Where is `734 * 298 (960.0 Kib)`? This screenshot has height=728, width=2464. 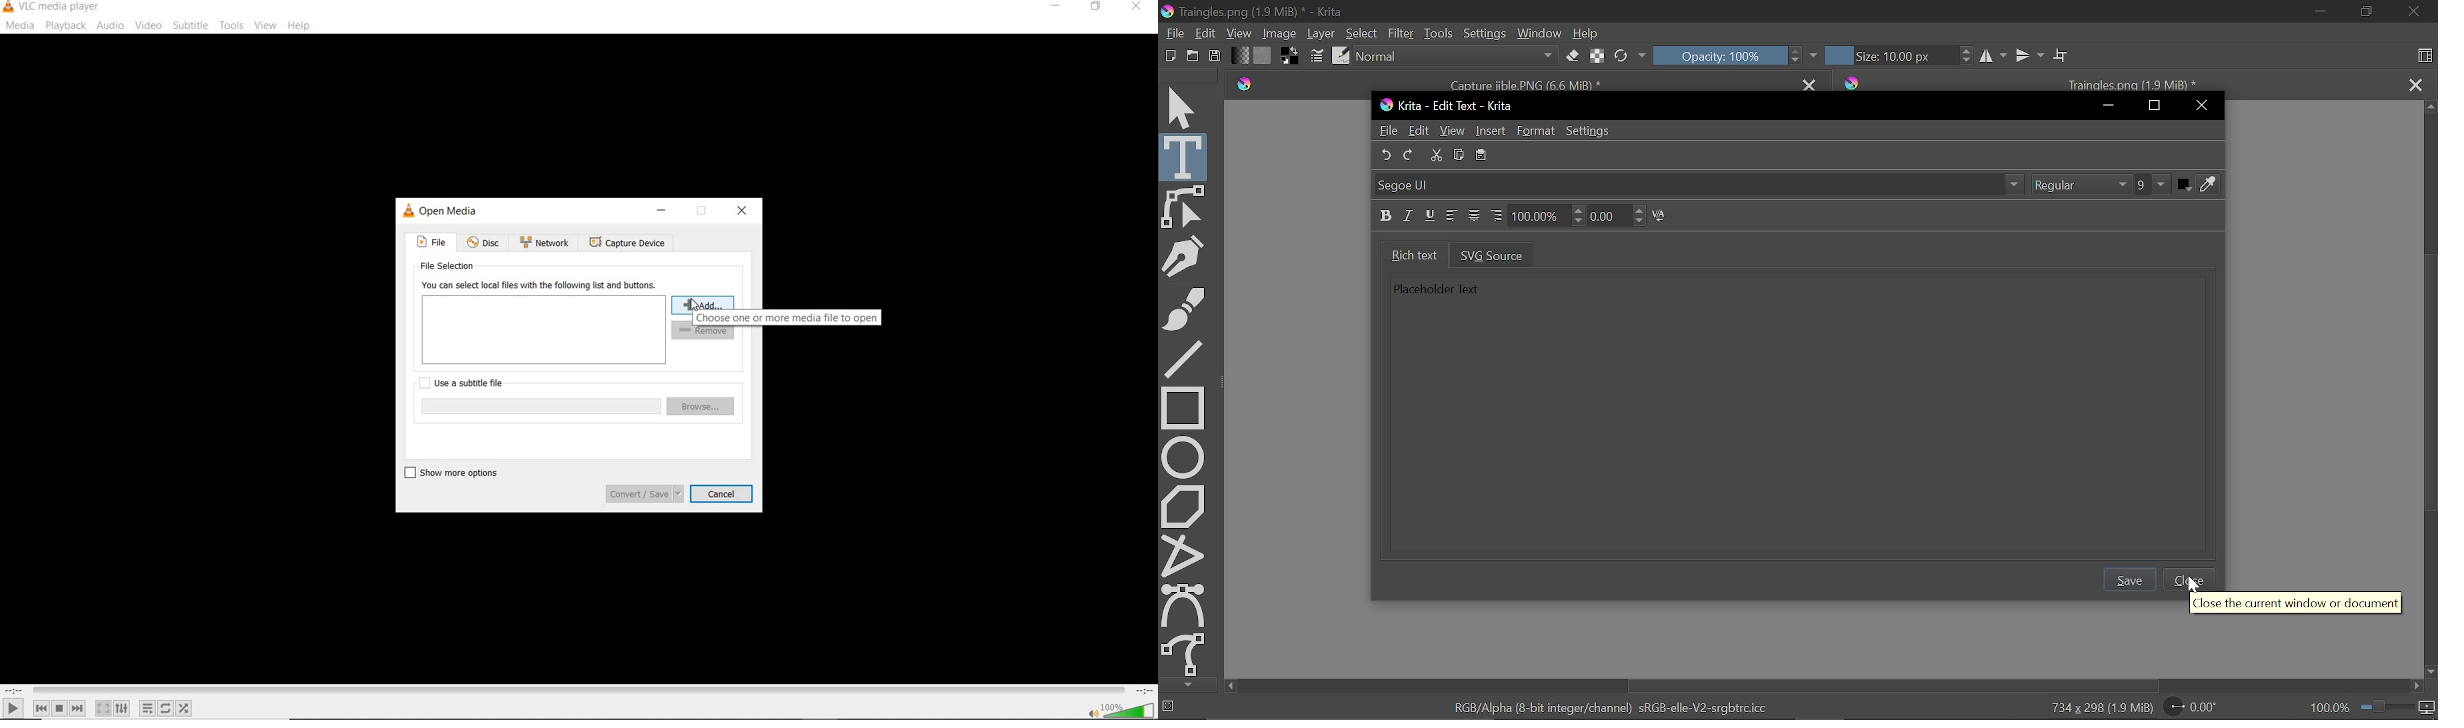 734 * 298 (960.0 Kib) is located at coordinates (2097, 709).